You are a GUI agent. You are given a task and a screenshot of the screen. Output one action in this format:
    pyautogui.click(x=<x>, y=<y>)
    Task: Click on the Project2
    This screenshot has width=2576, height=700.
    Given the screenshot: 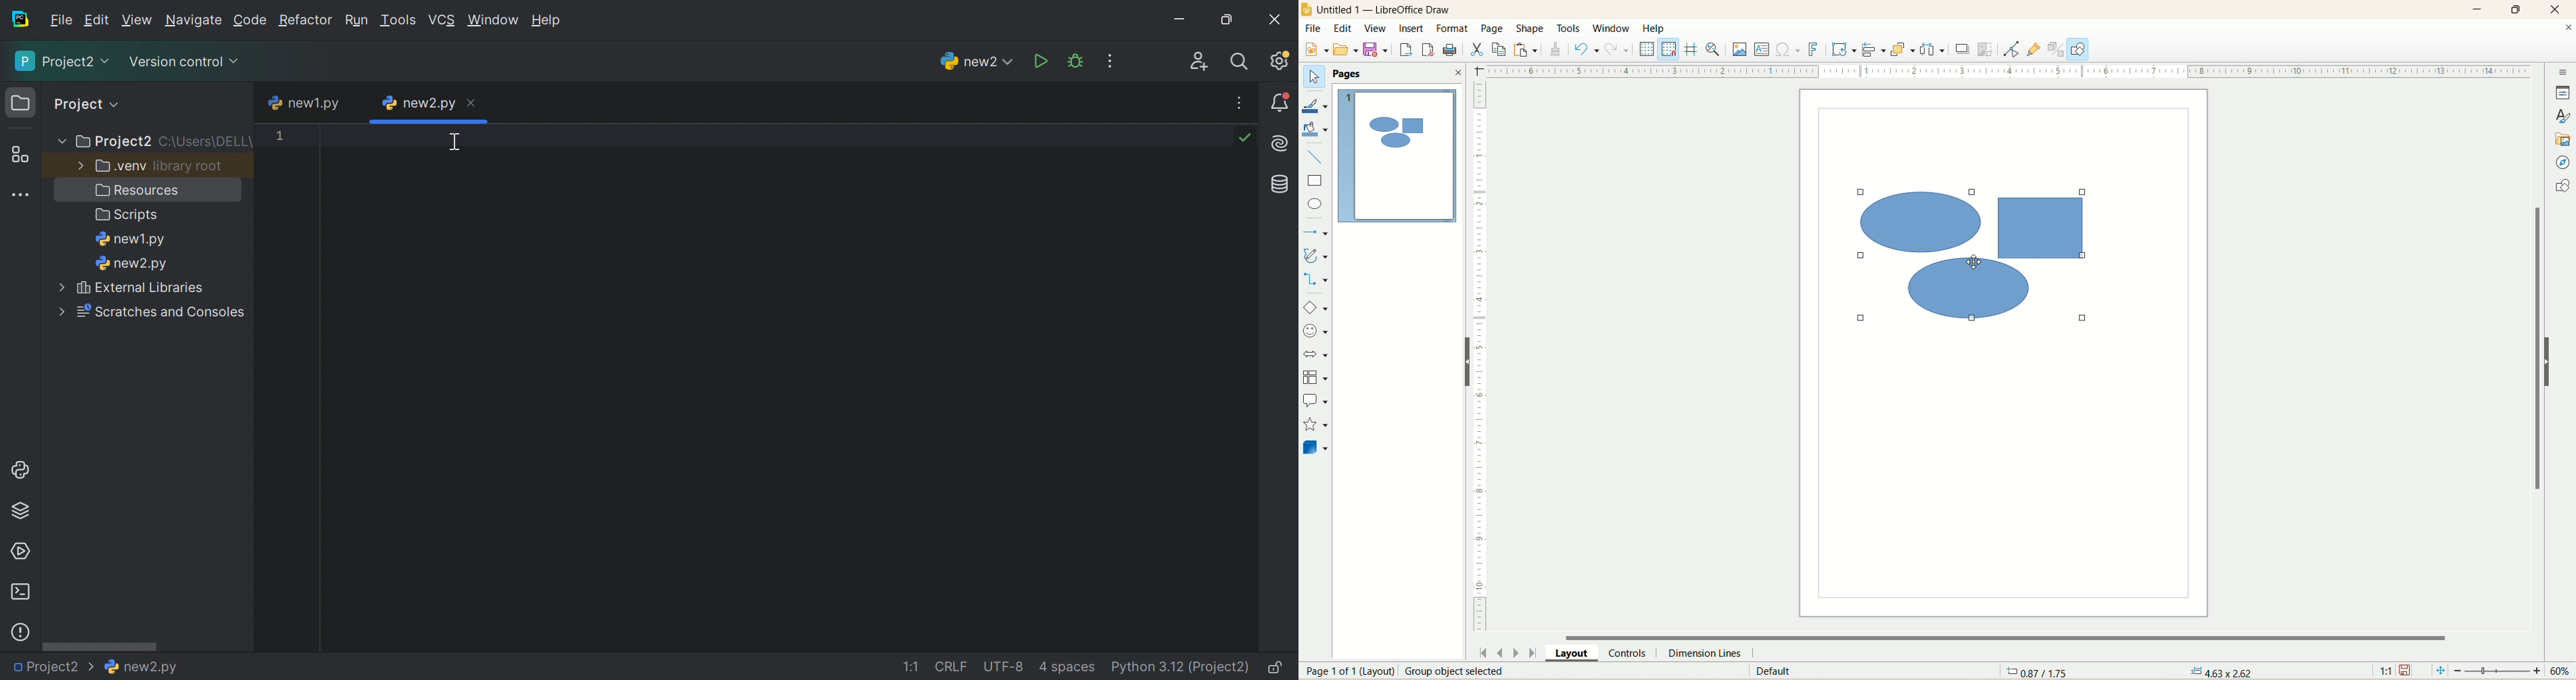 What is the action you would take?
    pyautogui.click(x=48, y=667)
    